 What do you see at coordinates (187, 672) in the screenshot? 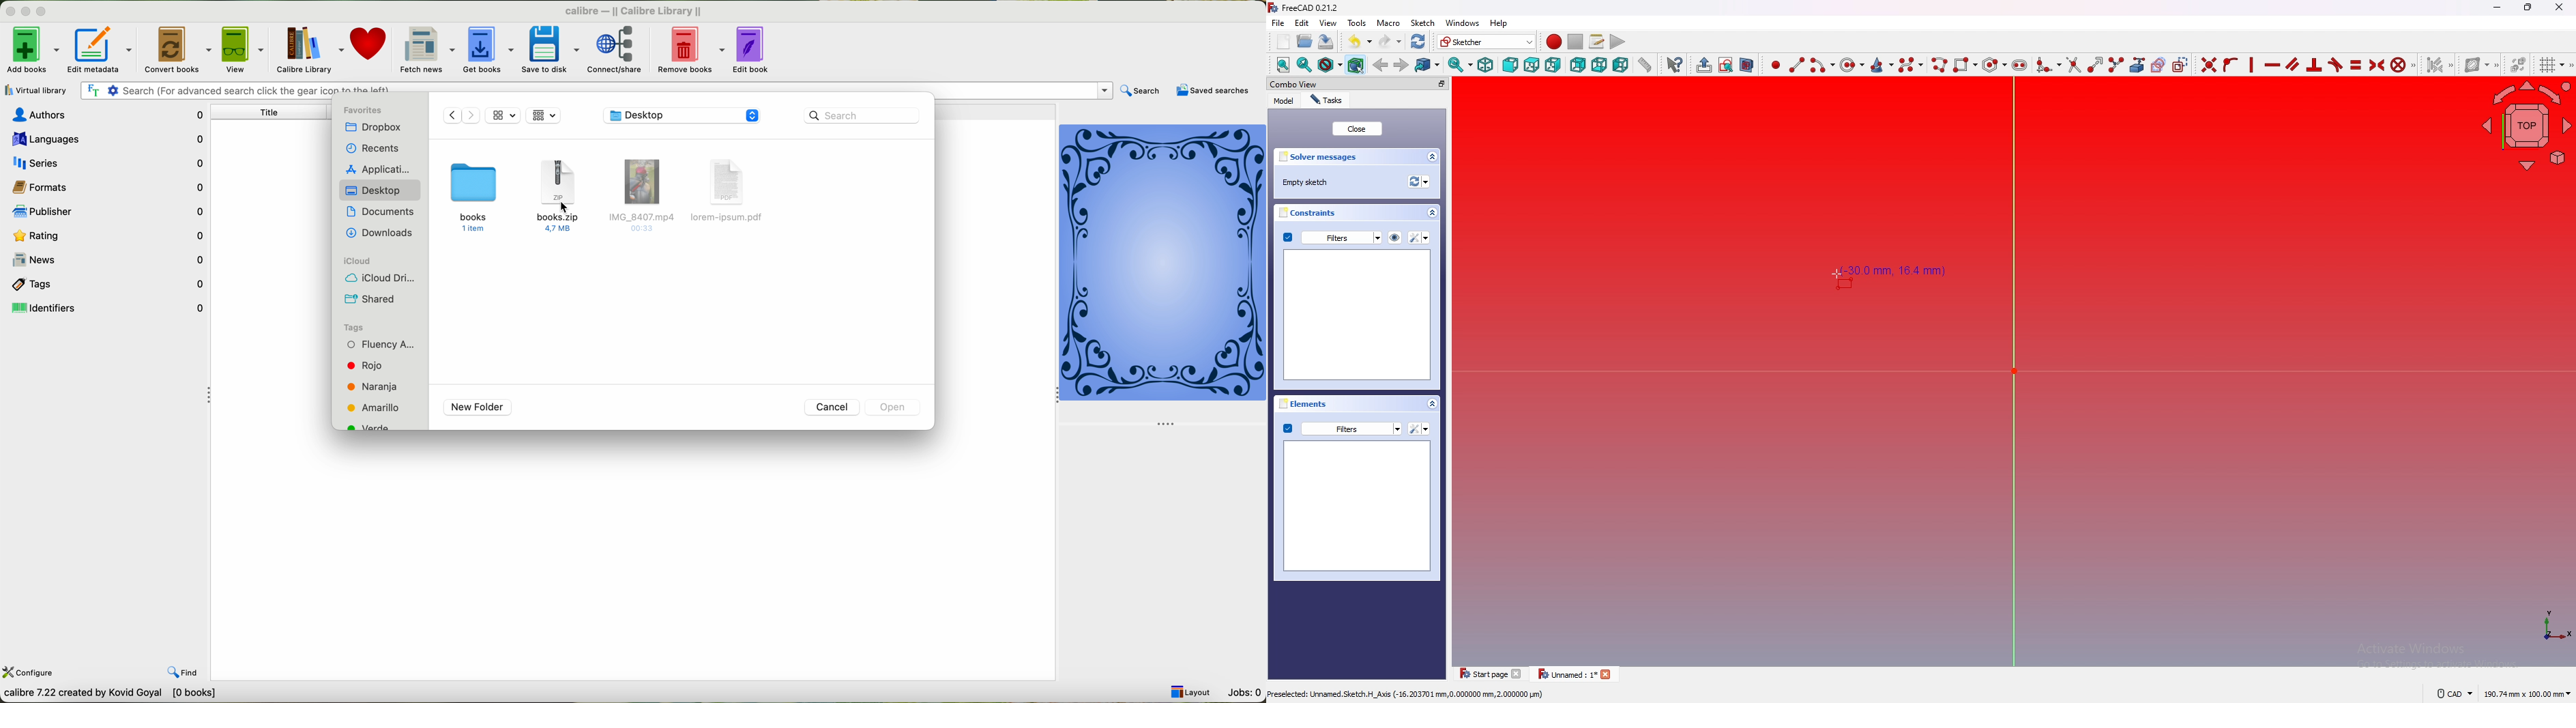
I see `find` at bounding box center [187, 672].